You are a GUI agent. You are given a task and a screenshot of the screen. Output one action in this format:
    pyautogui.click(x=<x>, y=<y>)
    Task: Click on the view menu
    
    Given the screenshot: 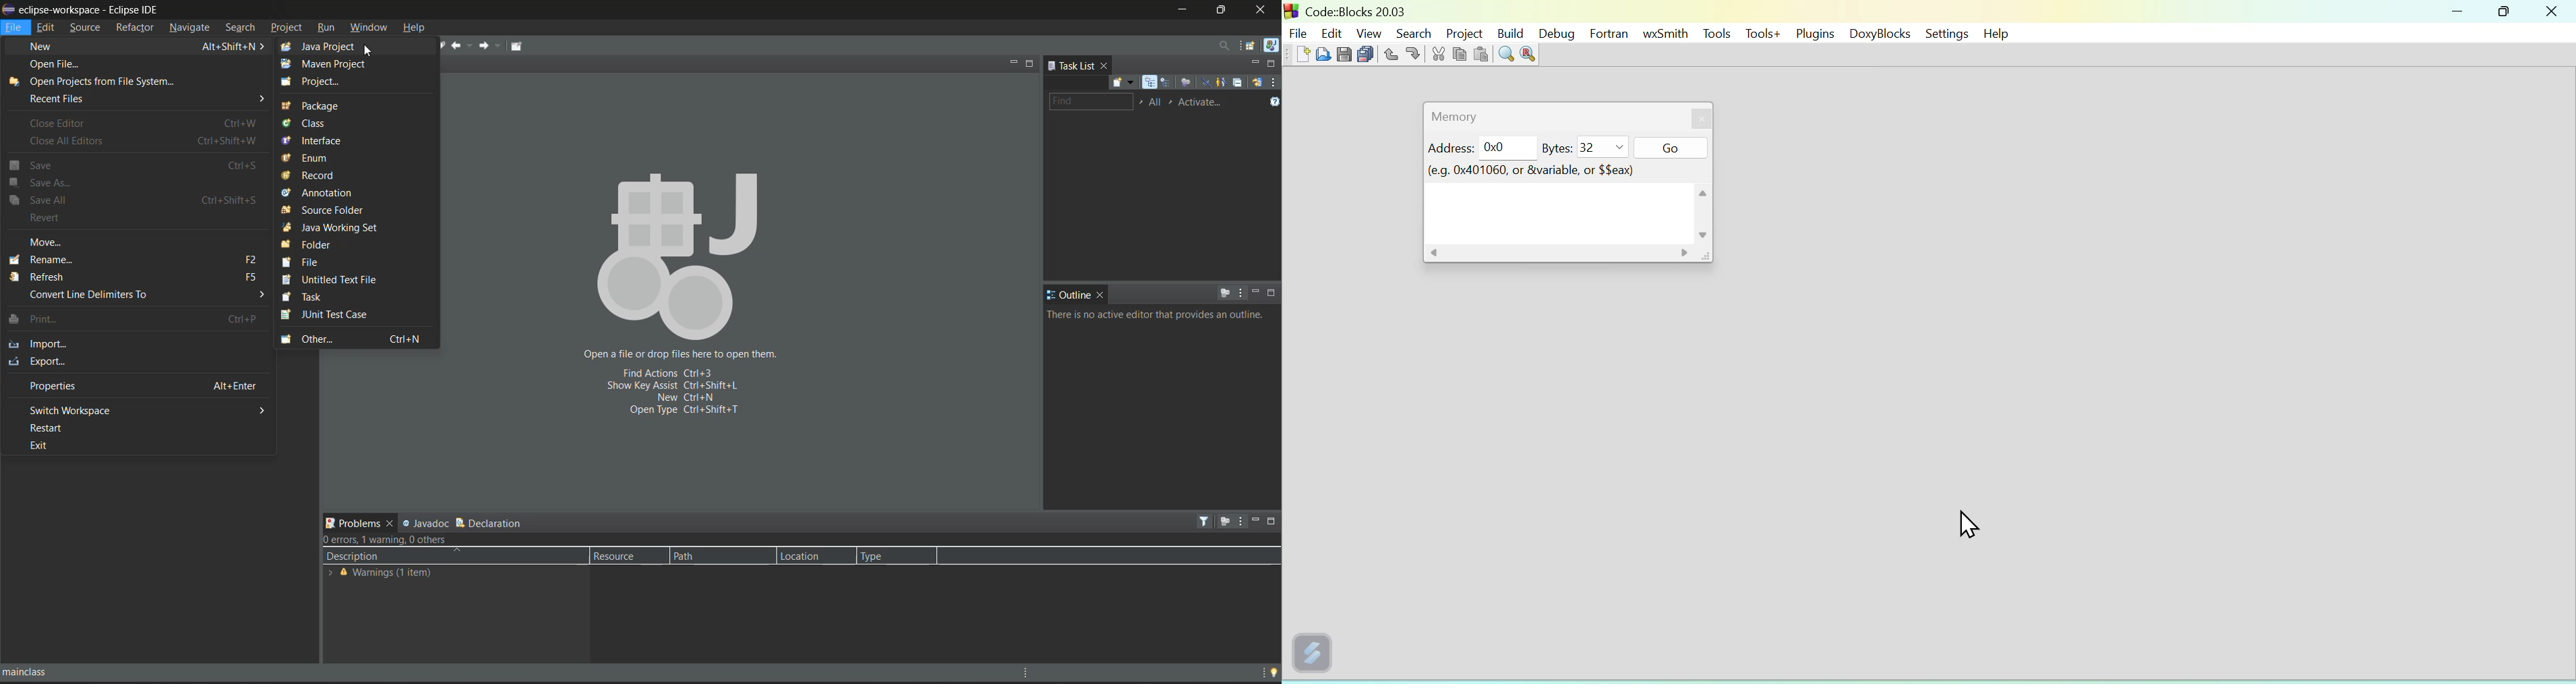 What is the action you would take?
    pyautogui.click(x=1240, y=292)
    